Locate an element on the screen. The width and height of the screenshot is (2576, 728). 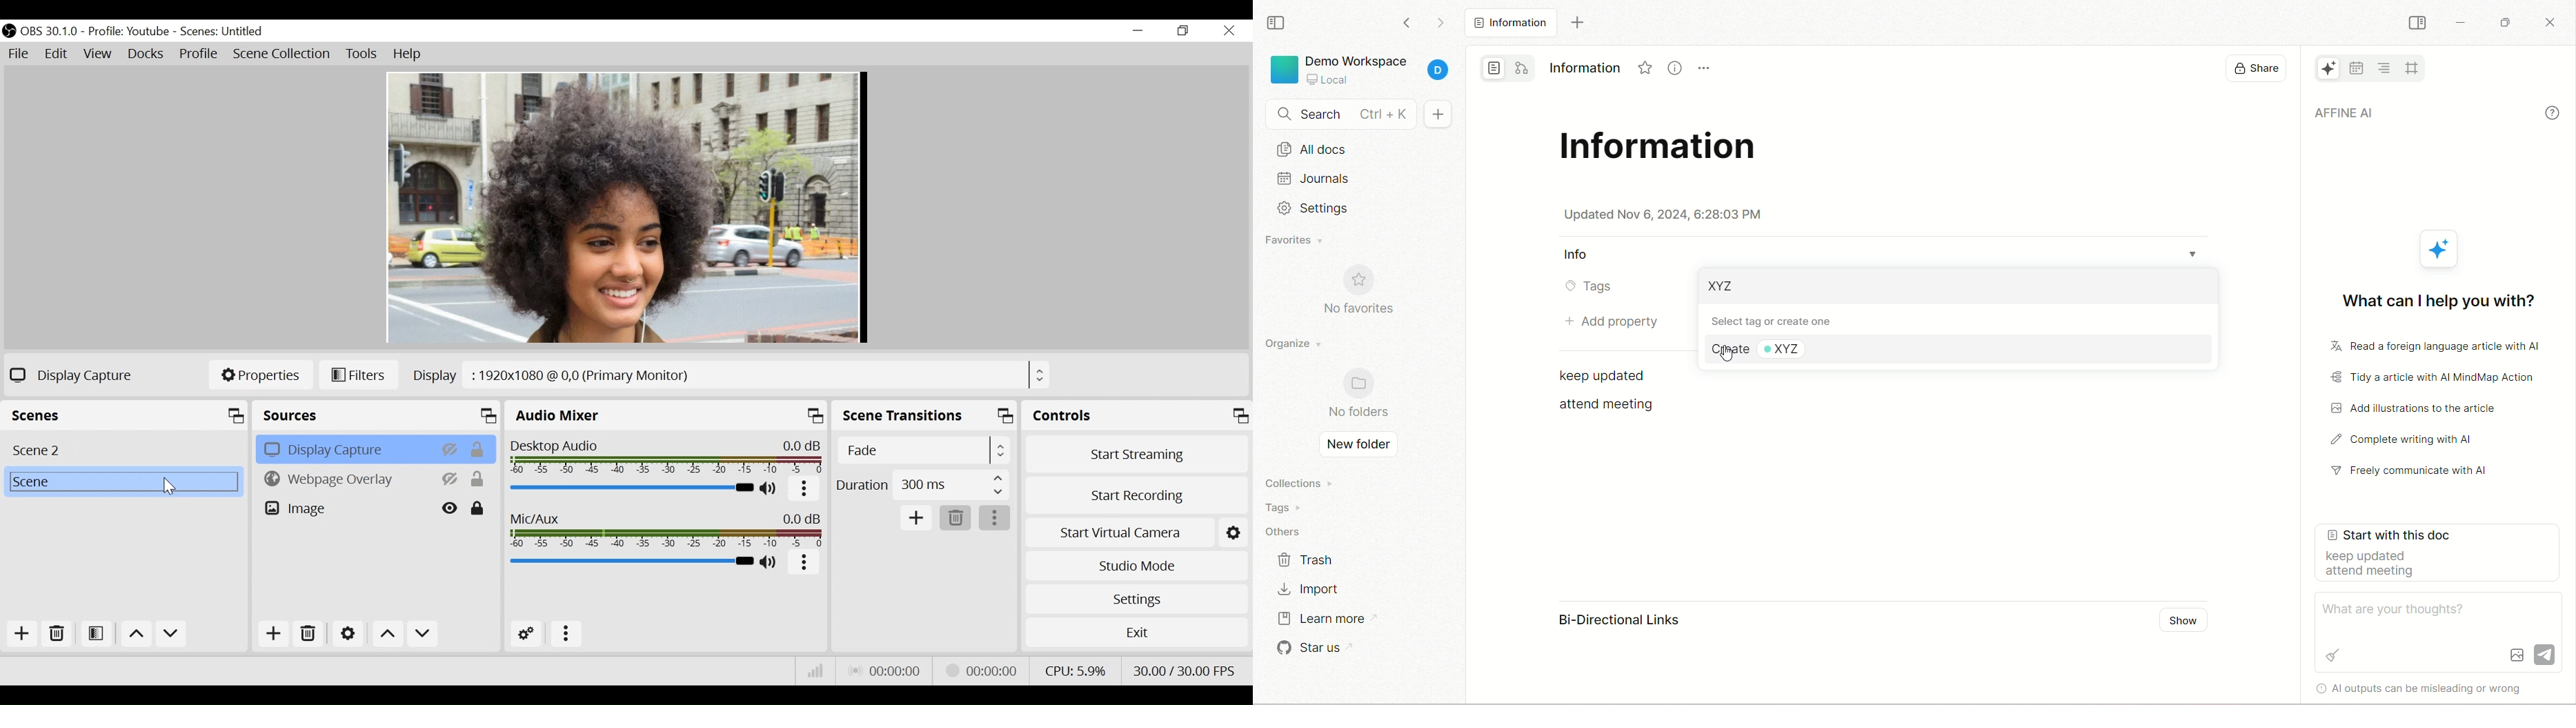
Mic/Aux is located at coordinates (665, 528).